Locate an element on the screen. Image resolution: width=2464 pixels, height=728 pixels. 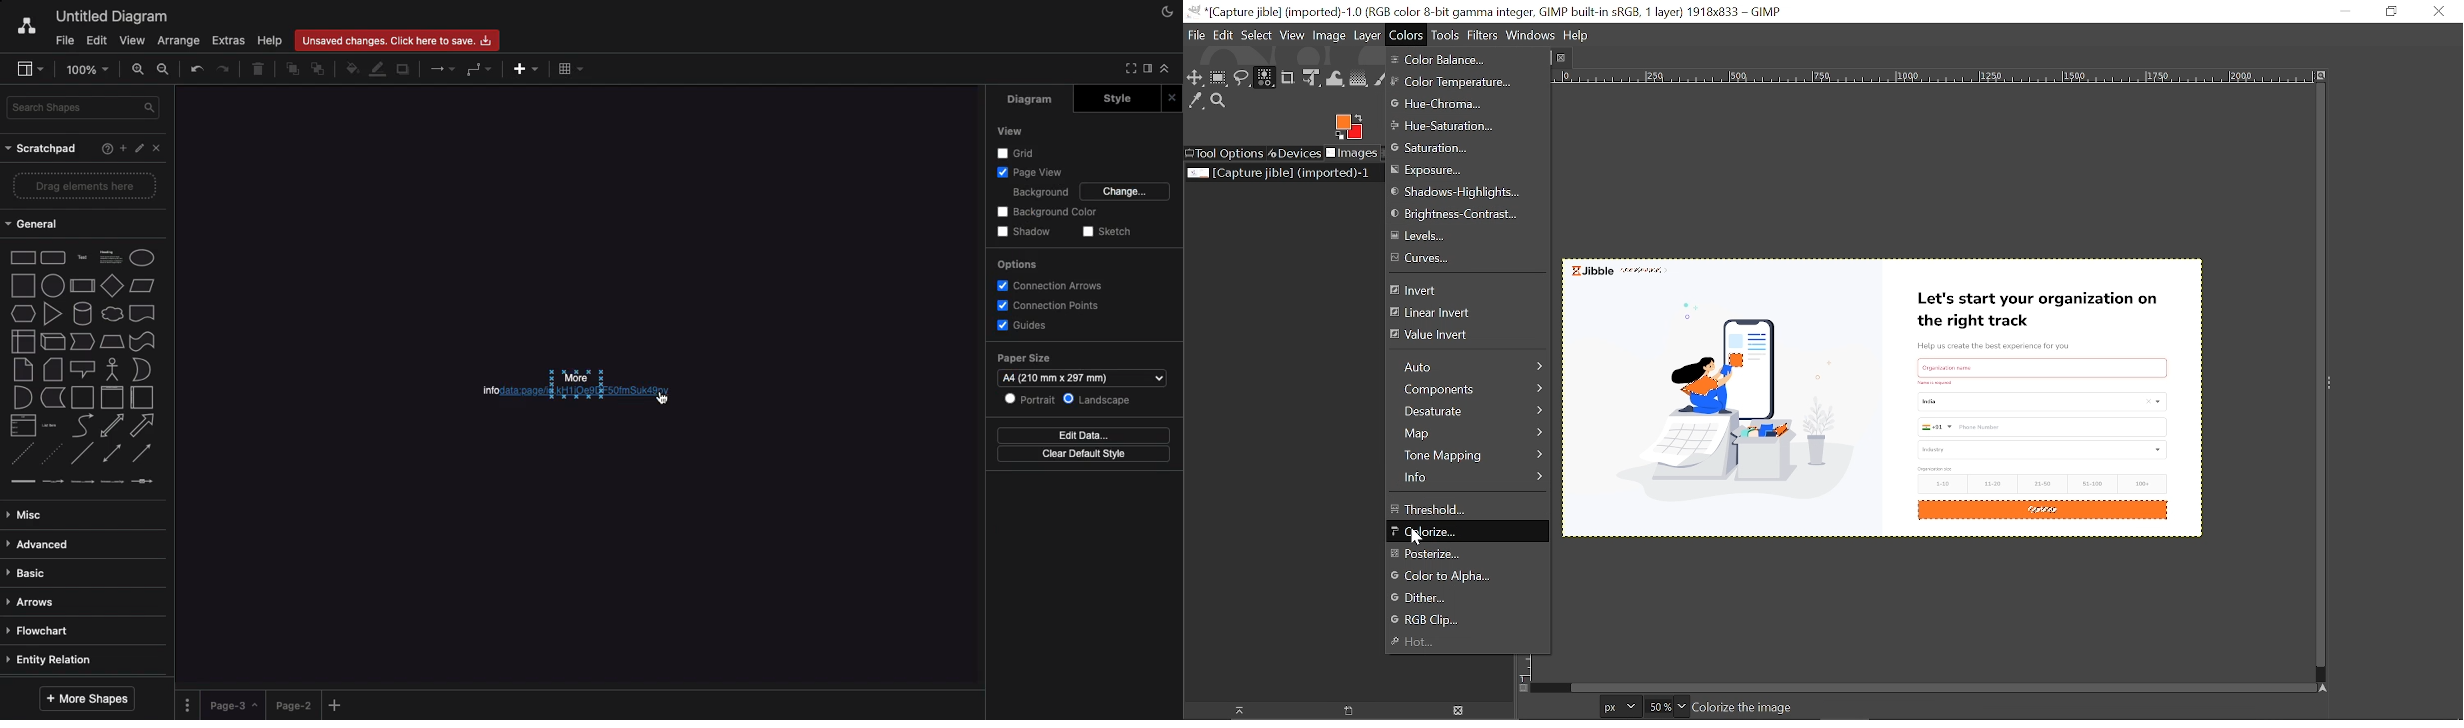
Curves is located at coordinates (1458, 259).